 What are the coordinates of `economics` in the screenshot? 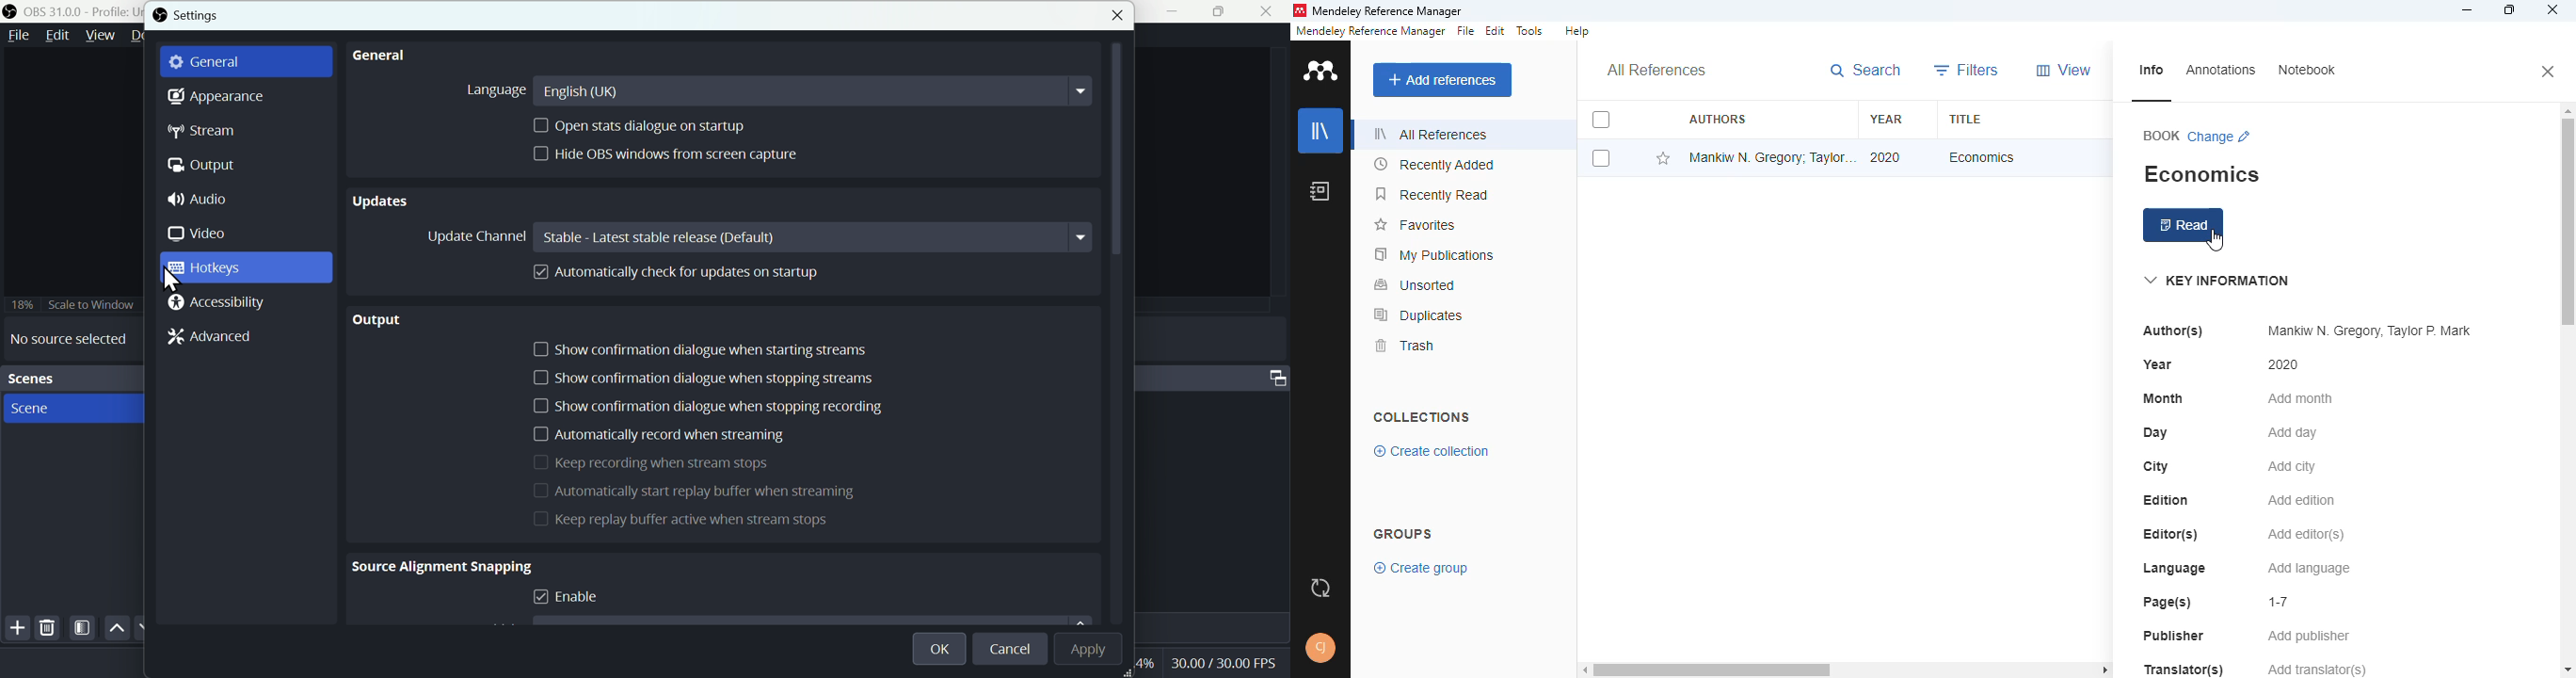 It's located at (1980, 156).